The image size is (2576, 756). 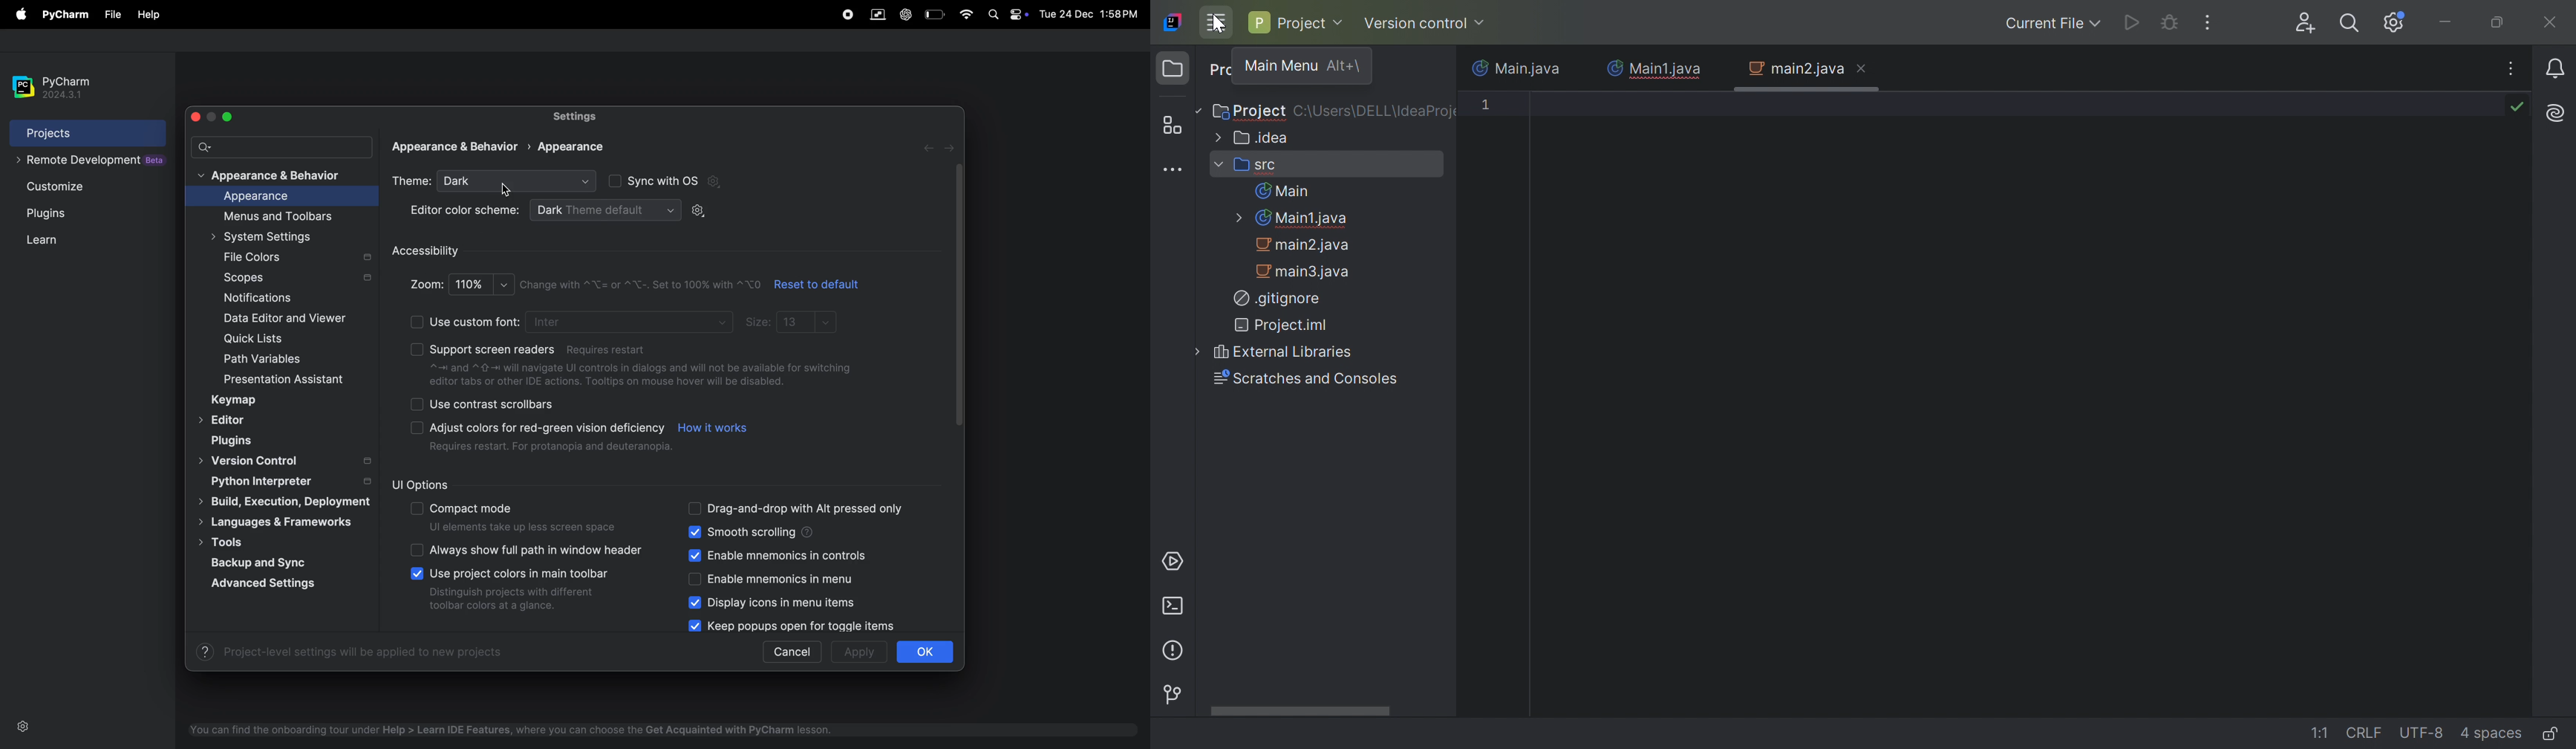 What do you see at coordinates (1282, 190) in the screenshot?
I see `Main` at bounding box center [1282, 190].